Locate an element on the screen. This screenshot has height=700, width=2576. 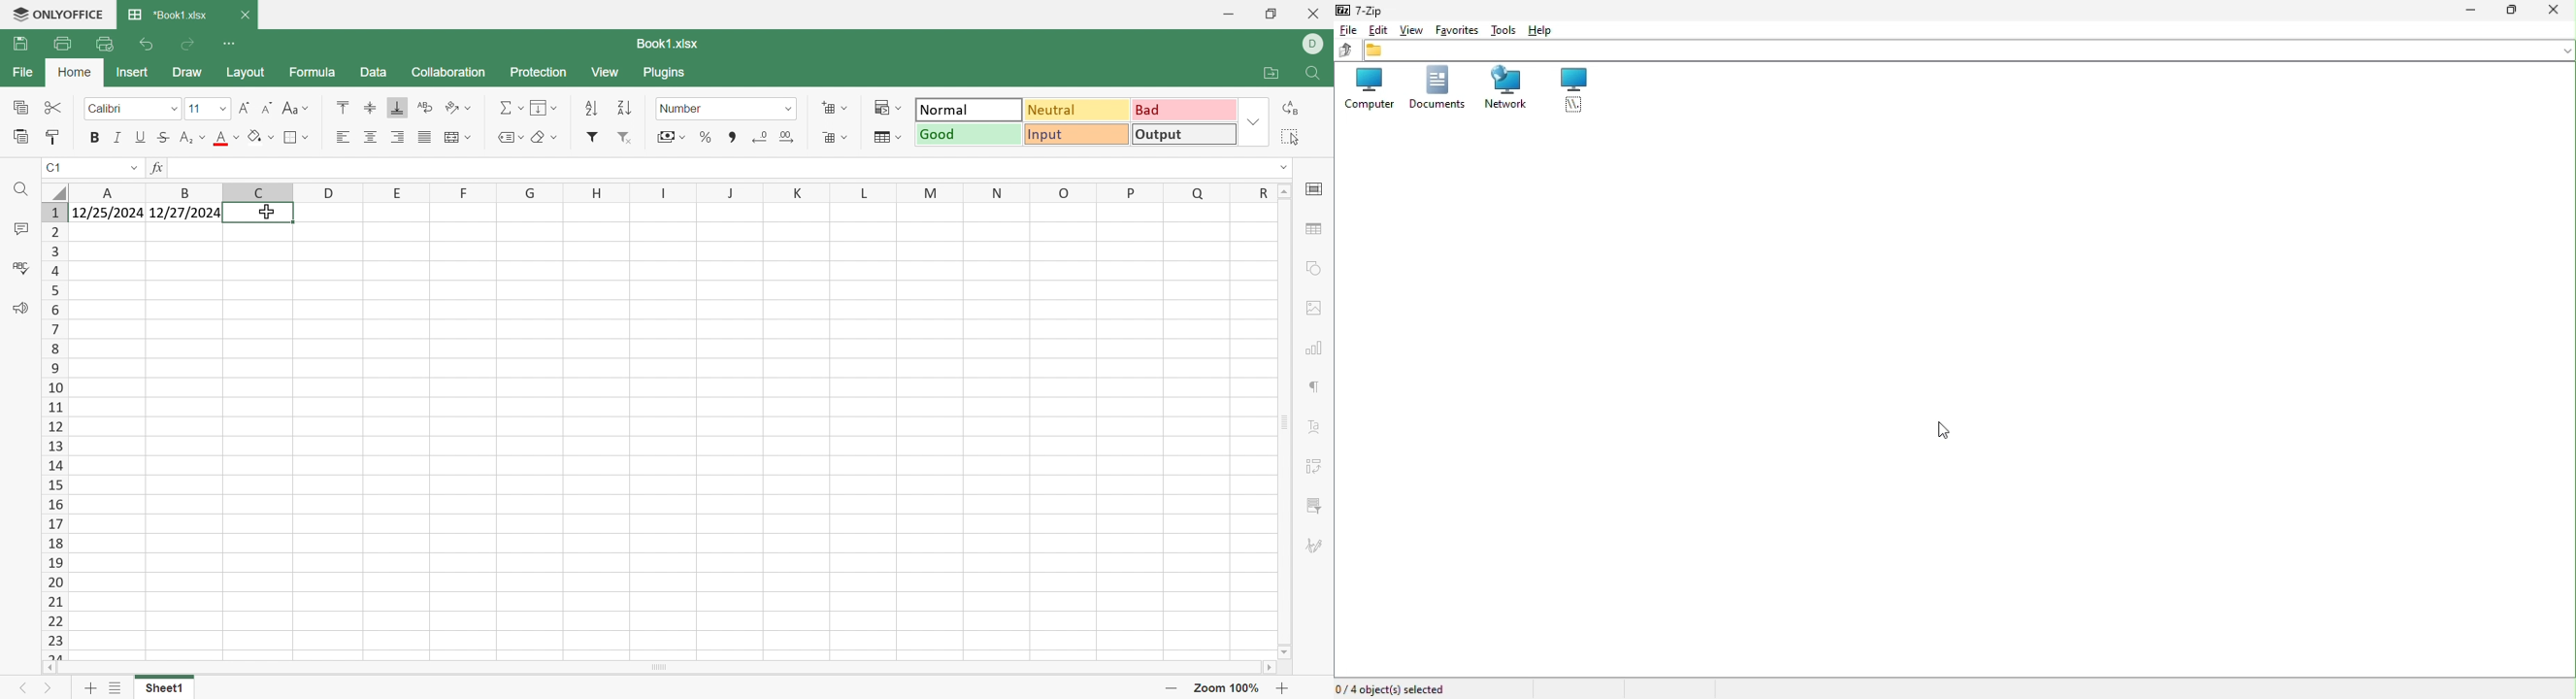
Drop Down is located at coordinates (1254, 121).